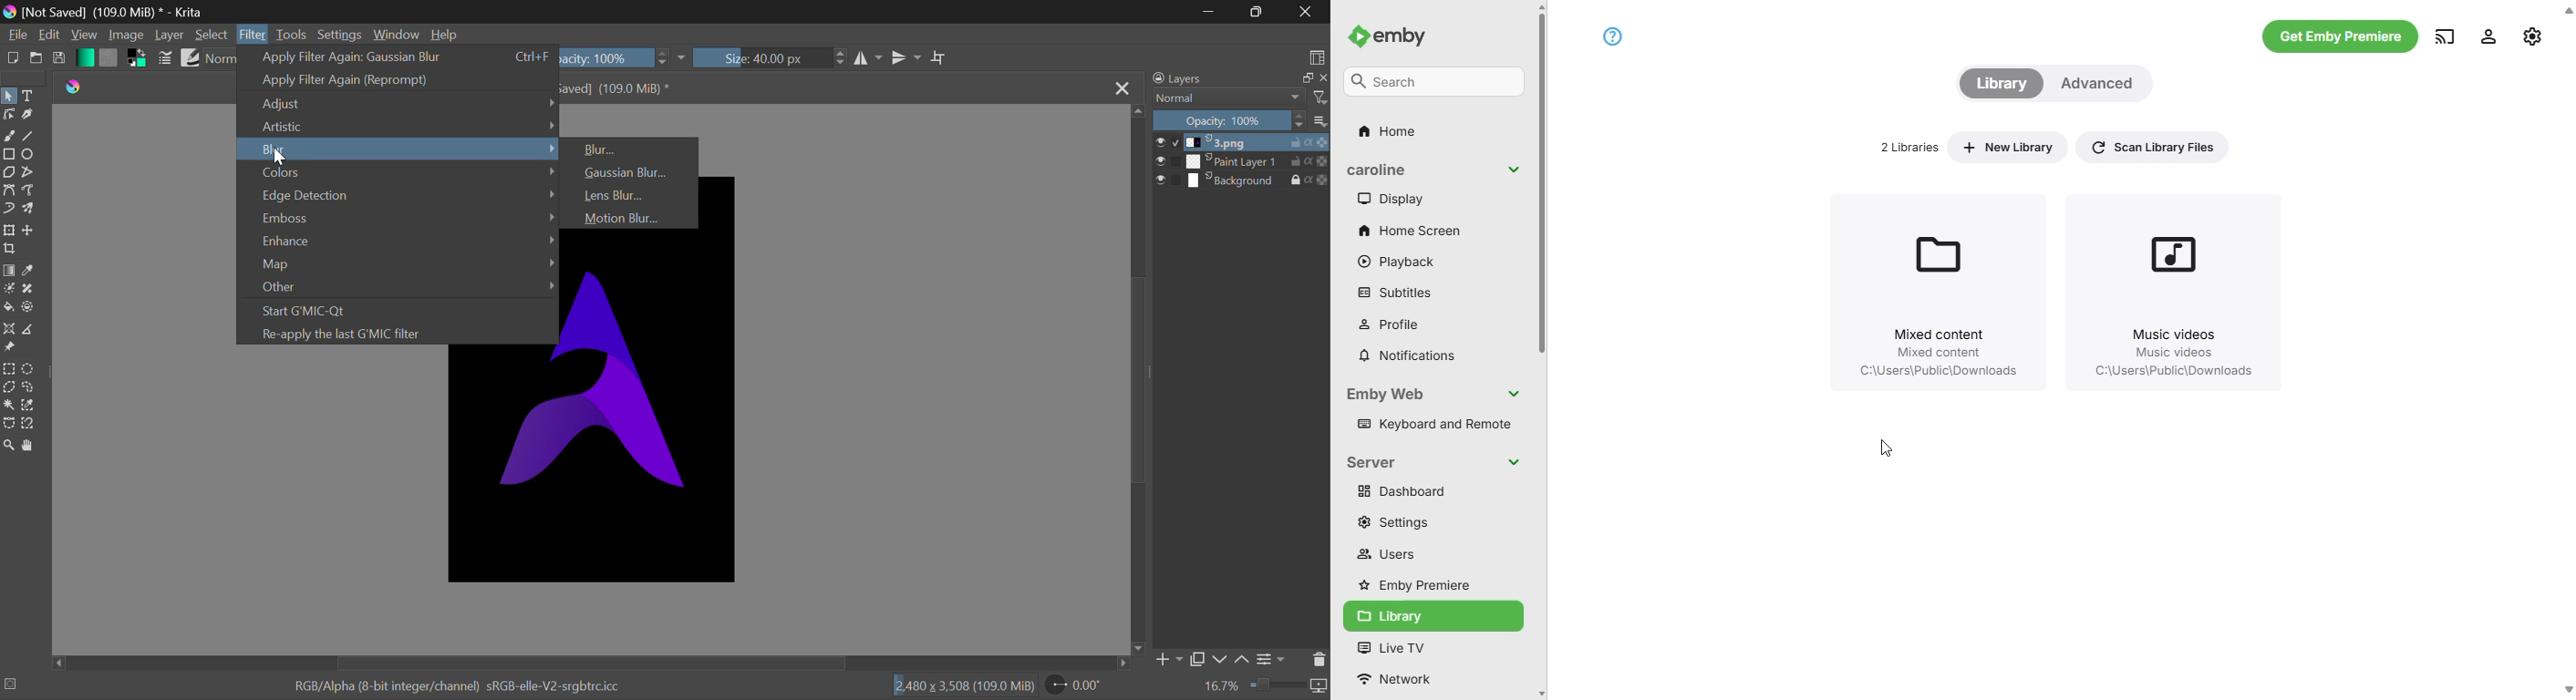 This screenshot has width=2576, height=700. Describe the element at coordinates (252, 35) in the screenshot. I see `Filter` at that location.